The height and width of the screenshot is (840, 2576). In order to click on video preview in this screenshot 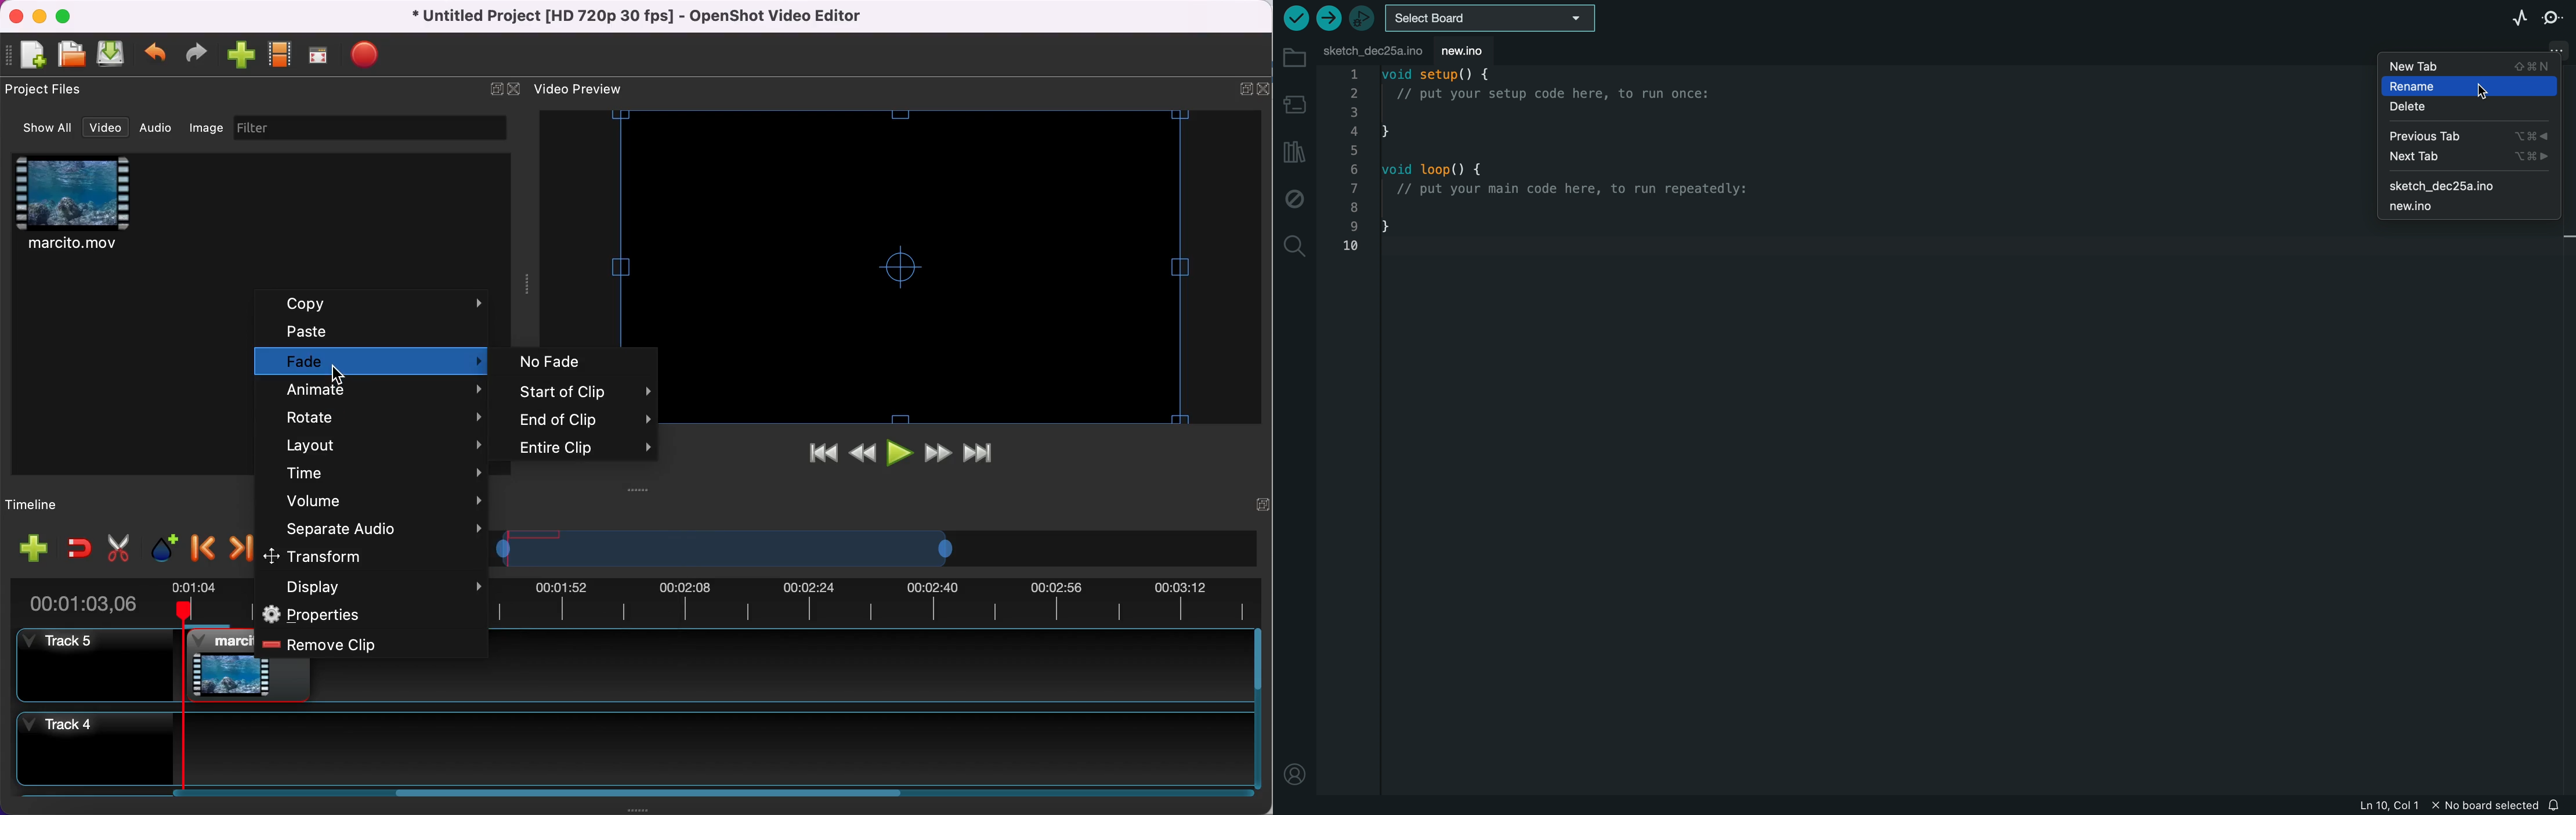, I will do `click(598, 91)`.